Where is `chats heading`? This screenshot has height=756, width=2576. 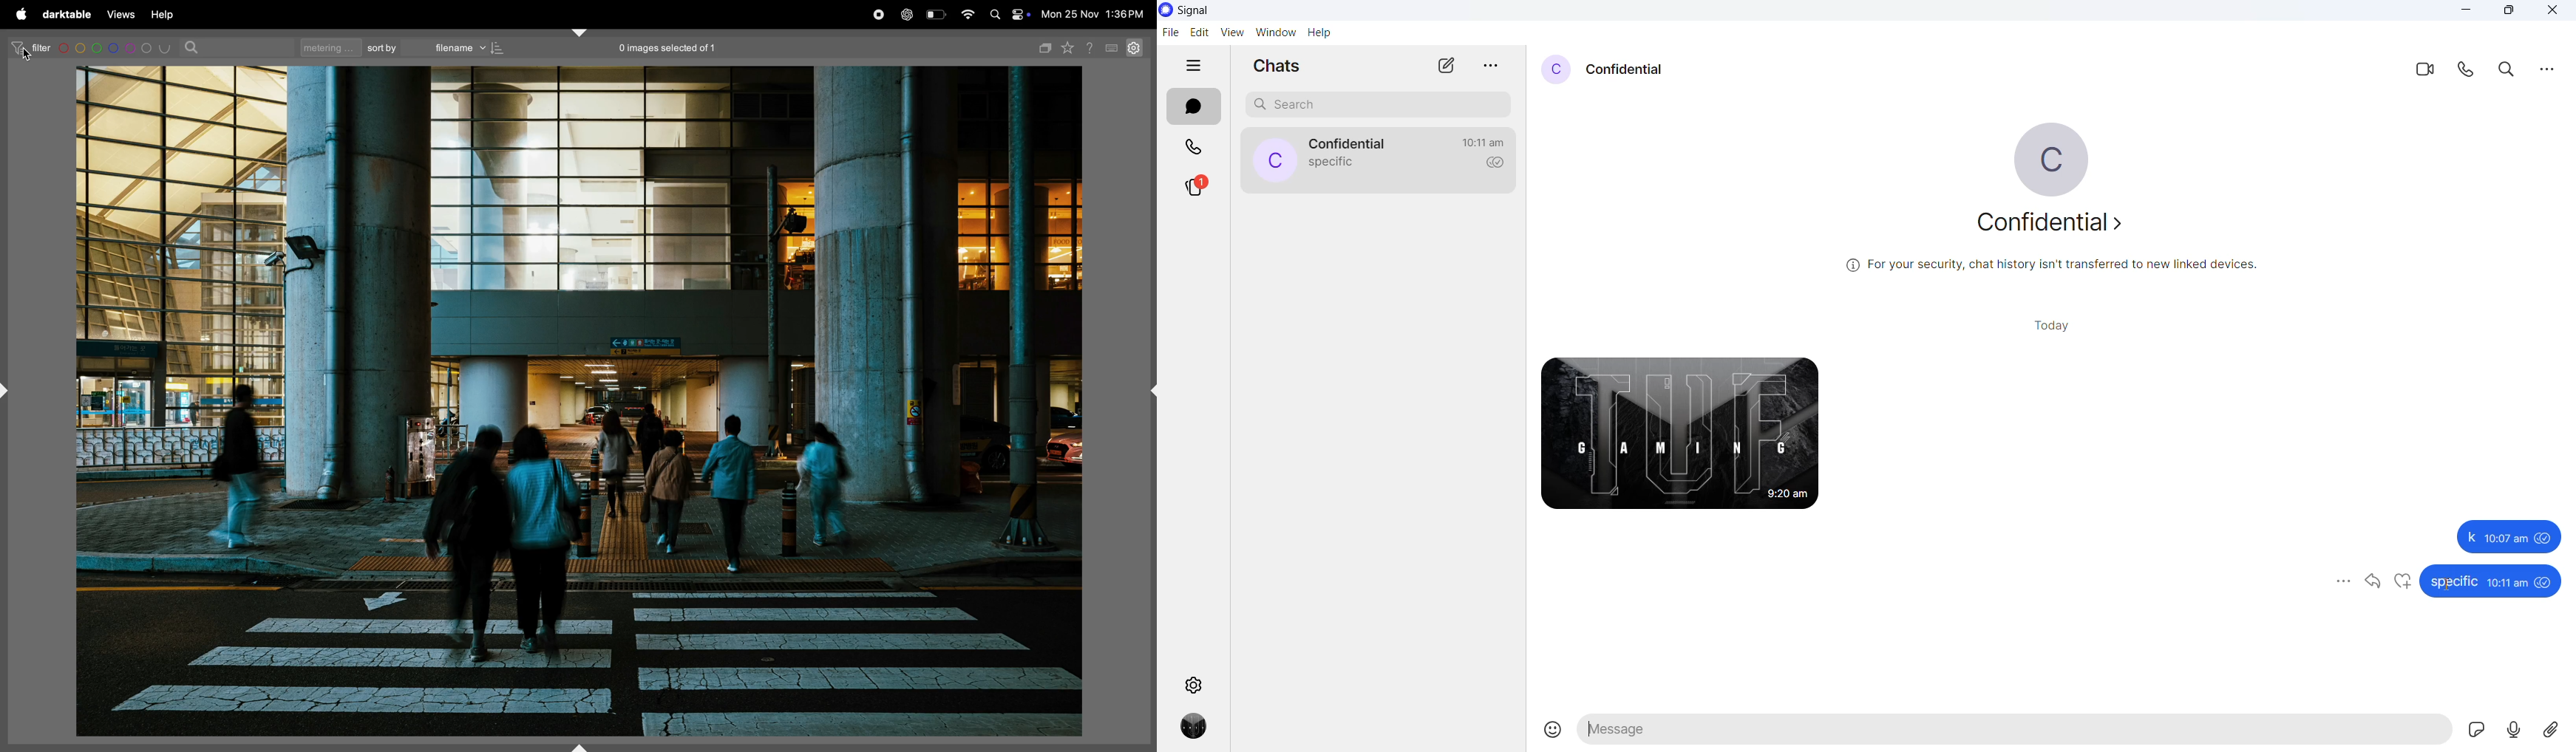 chats heading is located at coordinates (1274, 66).